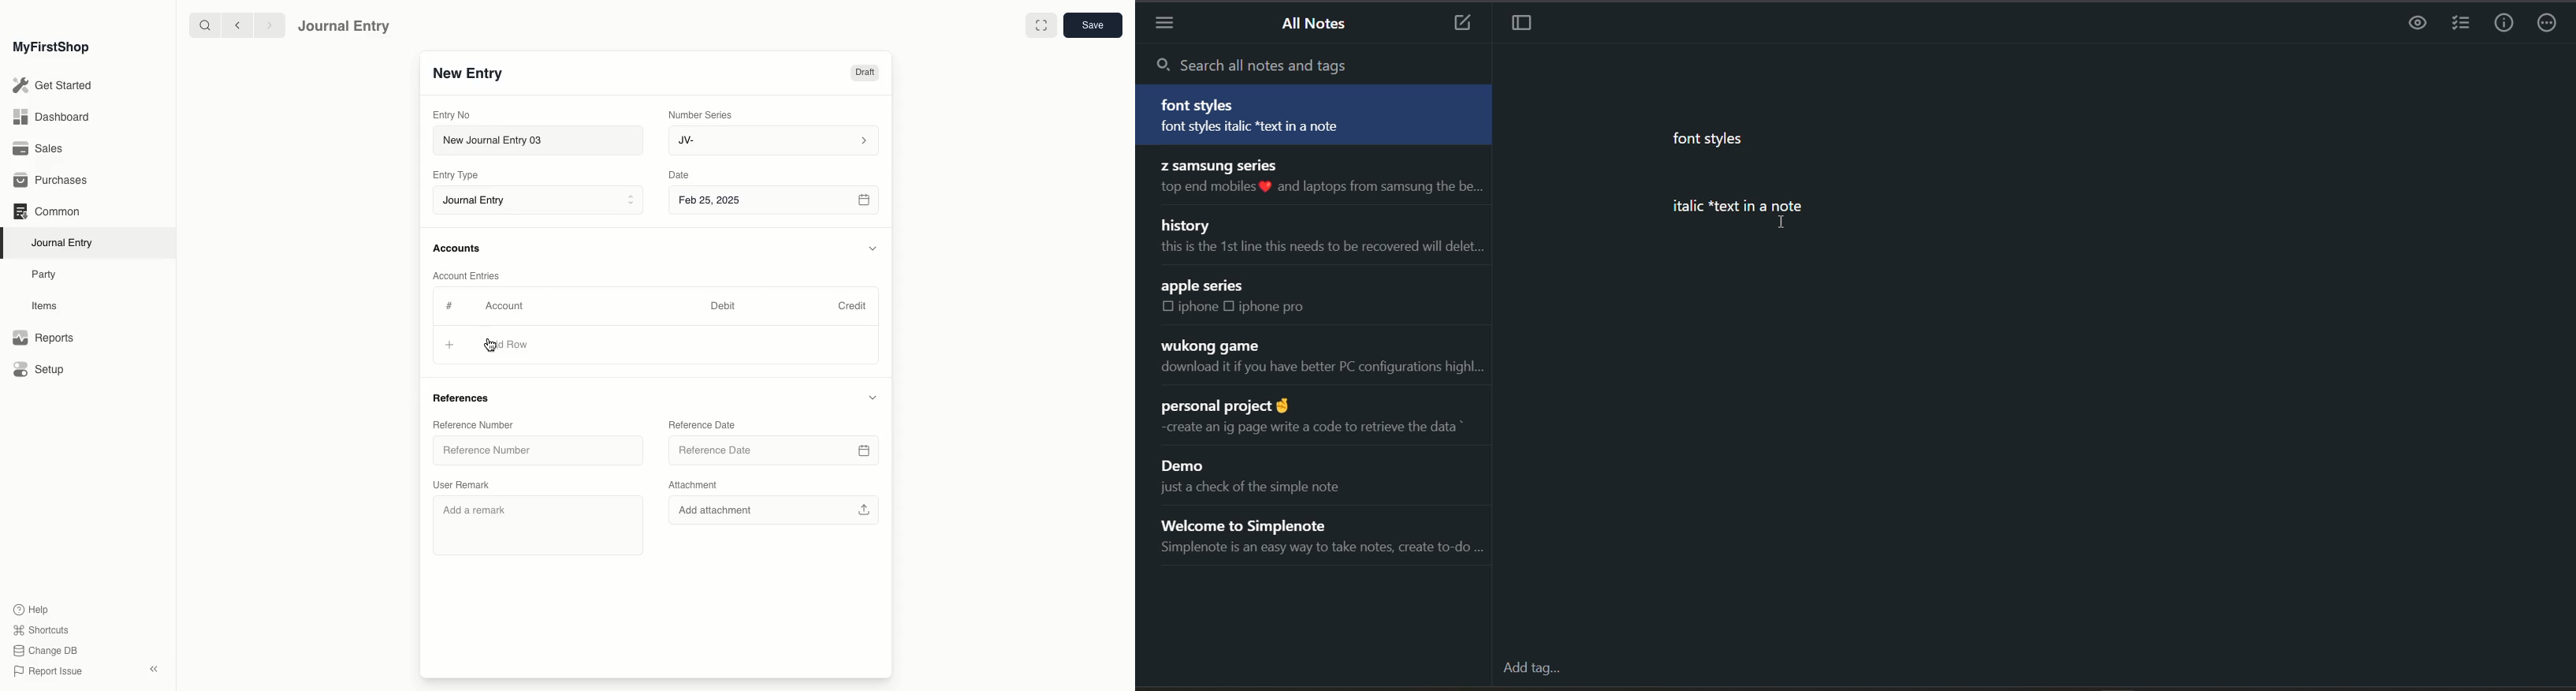  I want to click on all notes, so click(1318, 27).